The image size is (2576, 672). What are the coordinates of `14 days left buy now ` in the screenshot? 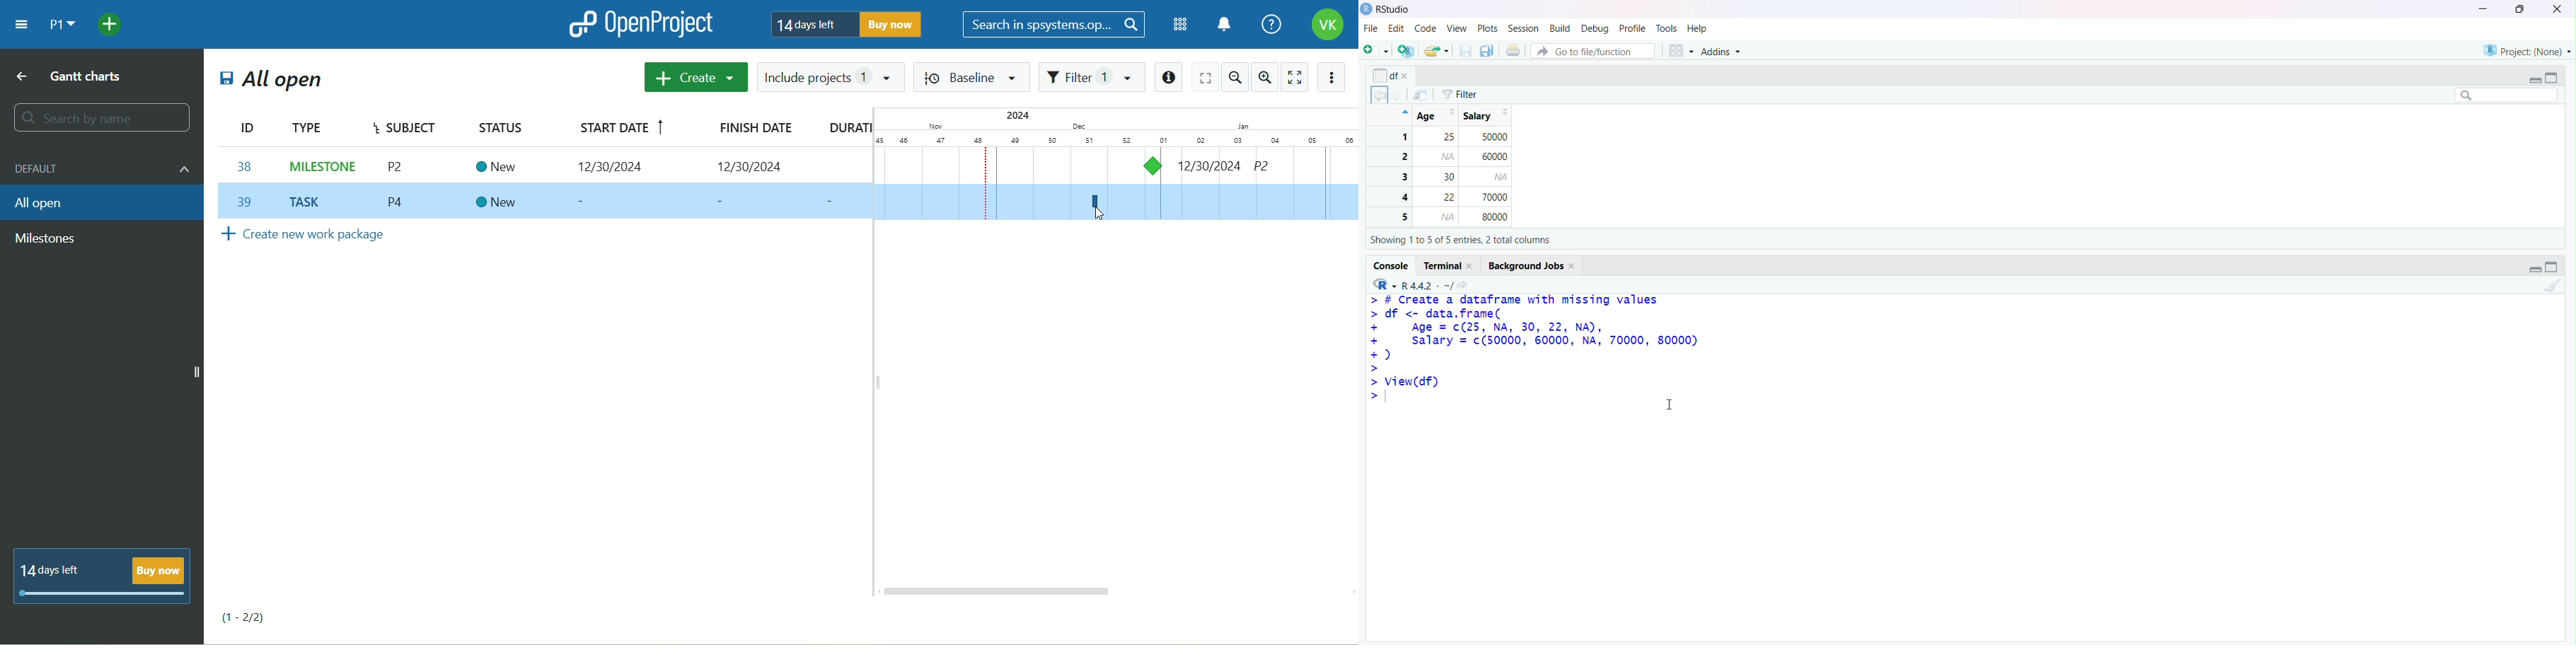 It's located at (99, 579).